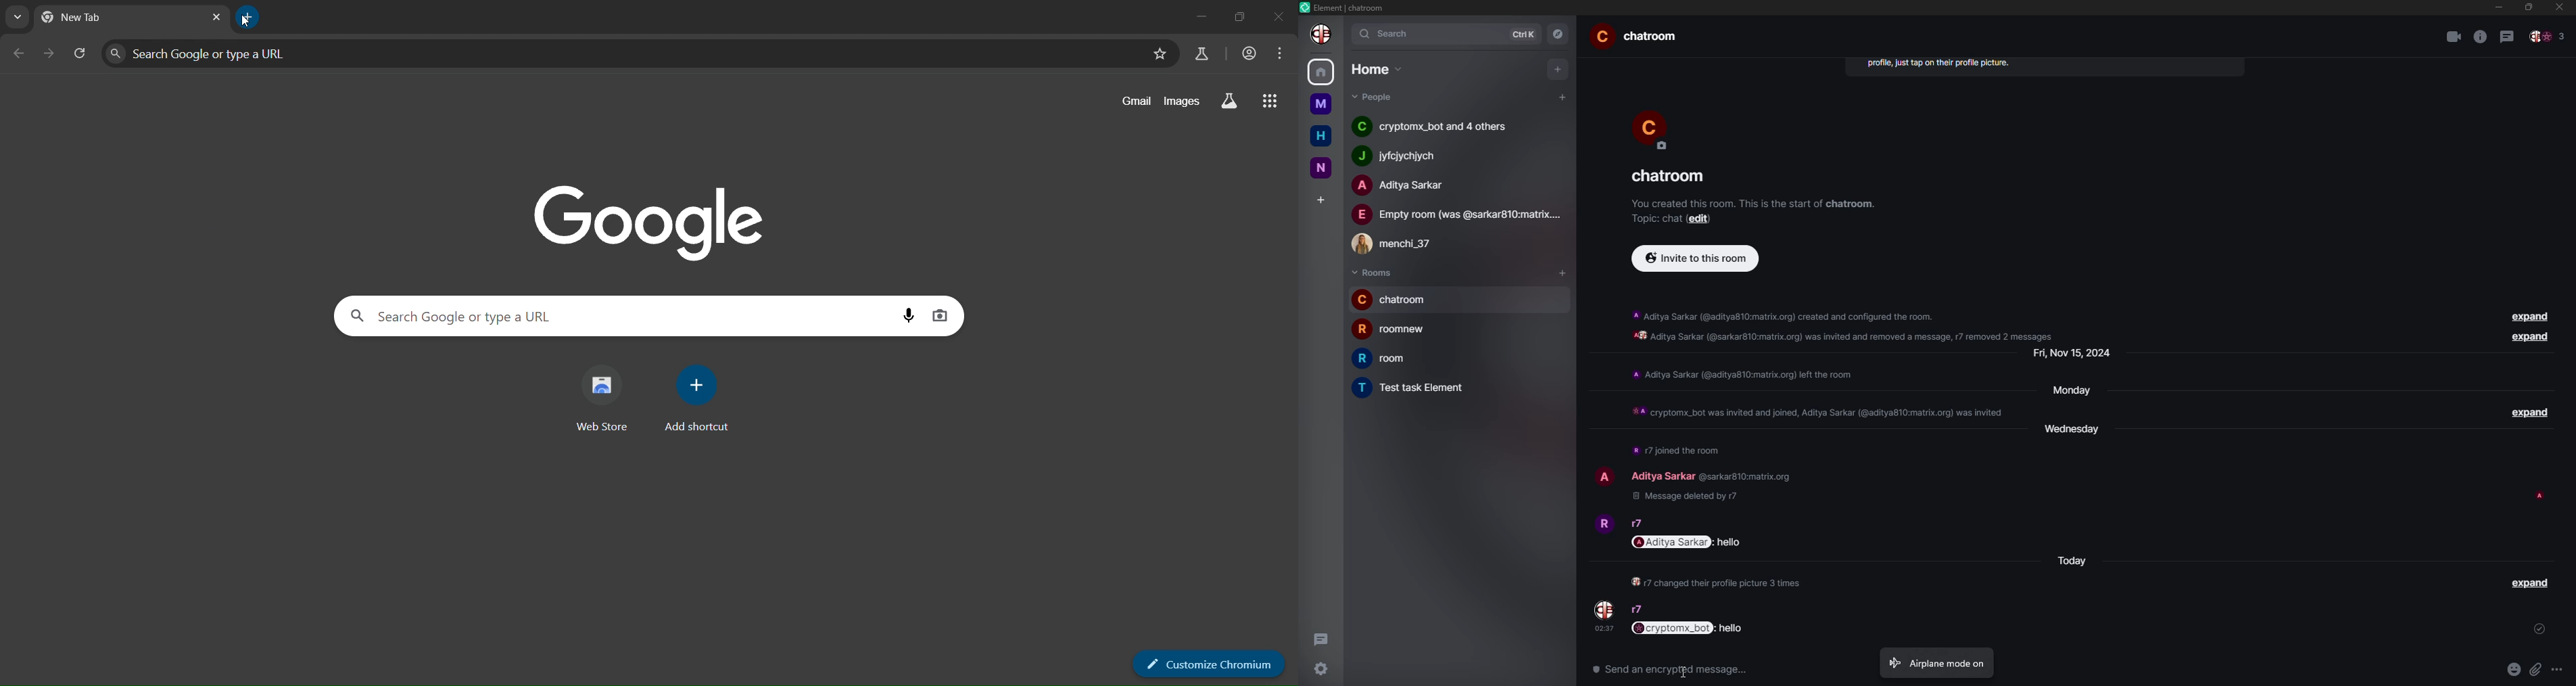 The image size is (2576, 700). I want to click on room, so click(1672, 176).